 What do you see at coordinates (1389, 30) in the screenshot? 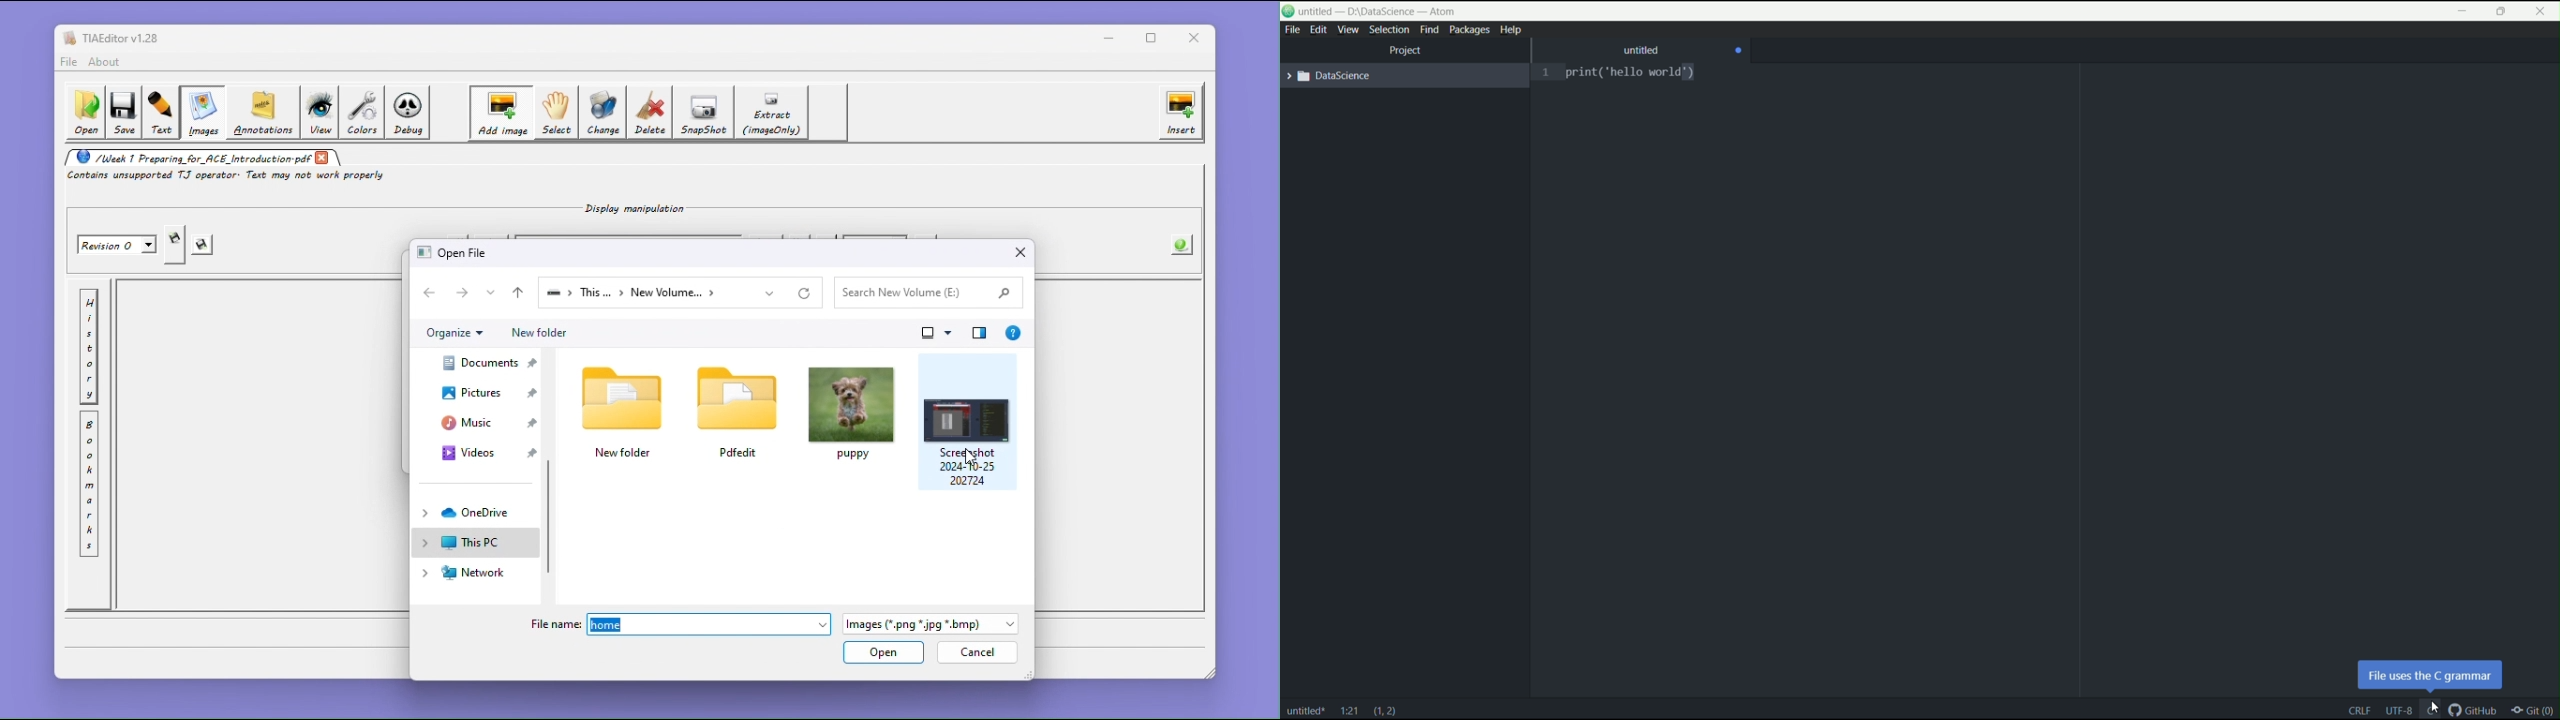
I see `selection menu` at bounding box center [1389, 30].